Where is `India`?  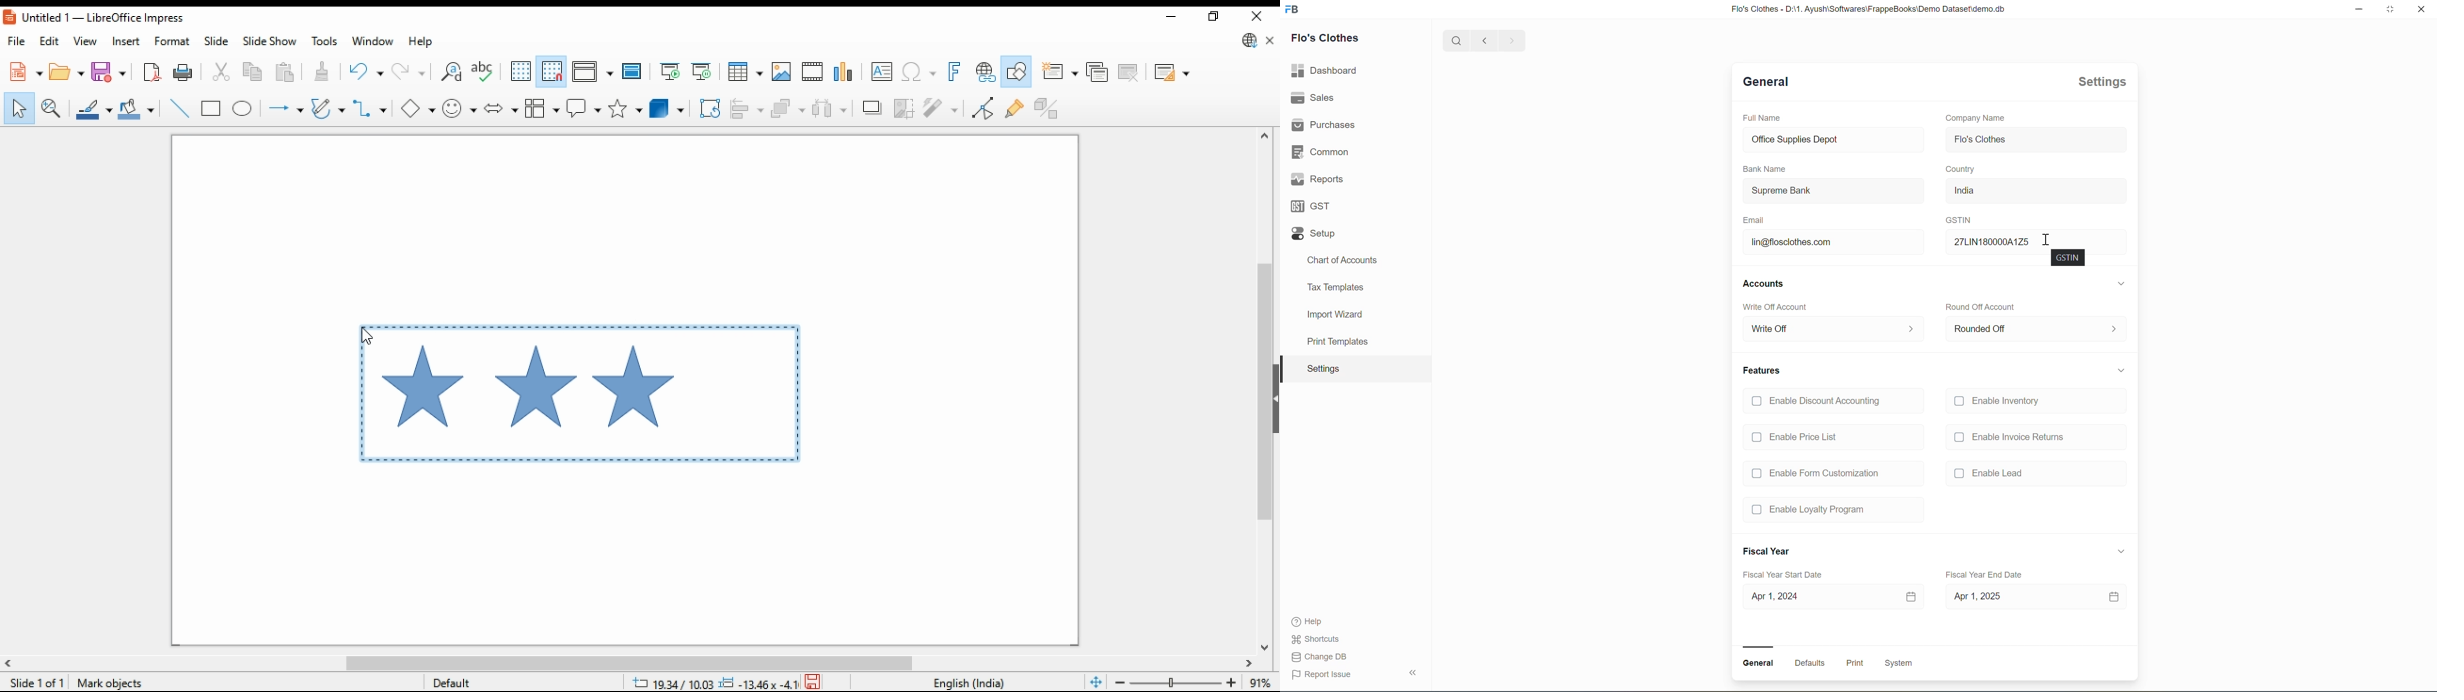 India is located at coordinates (2036, 191).